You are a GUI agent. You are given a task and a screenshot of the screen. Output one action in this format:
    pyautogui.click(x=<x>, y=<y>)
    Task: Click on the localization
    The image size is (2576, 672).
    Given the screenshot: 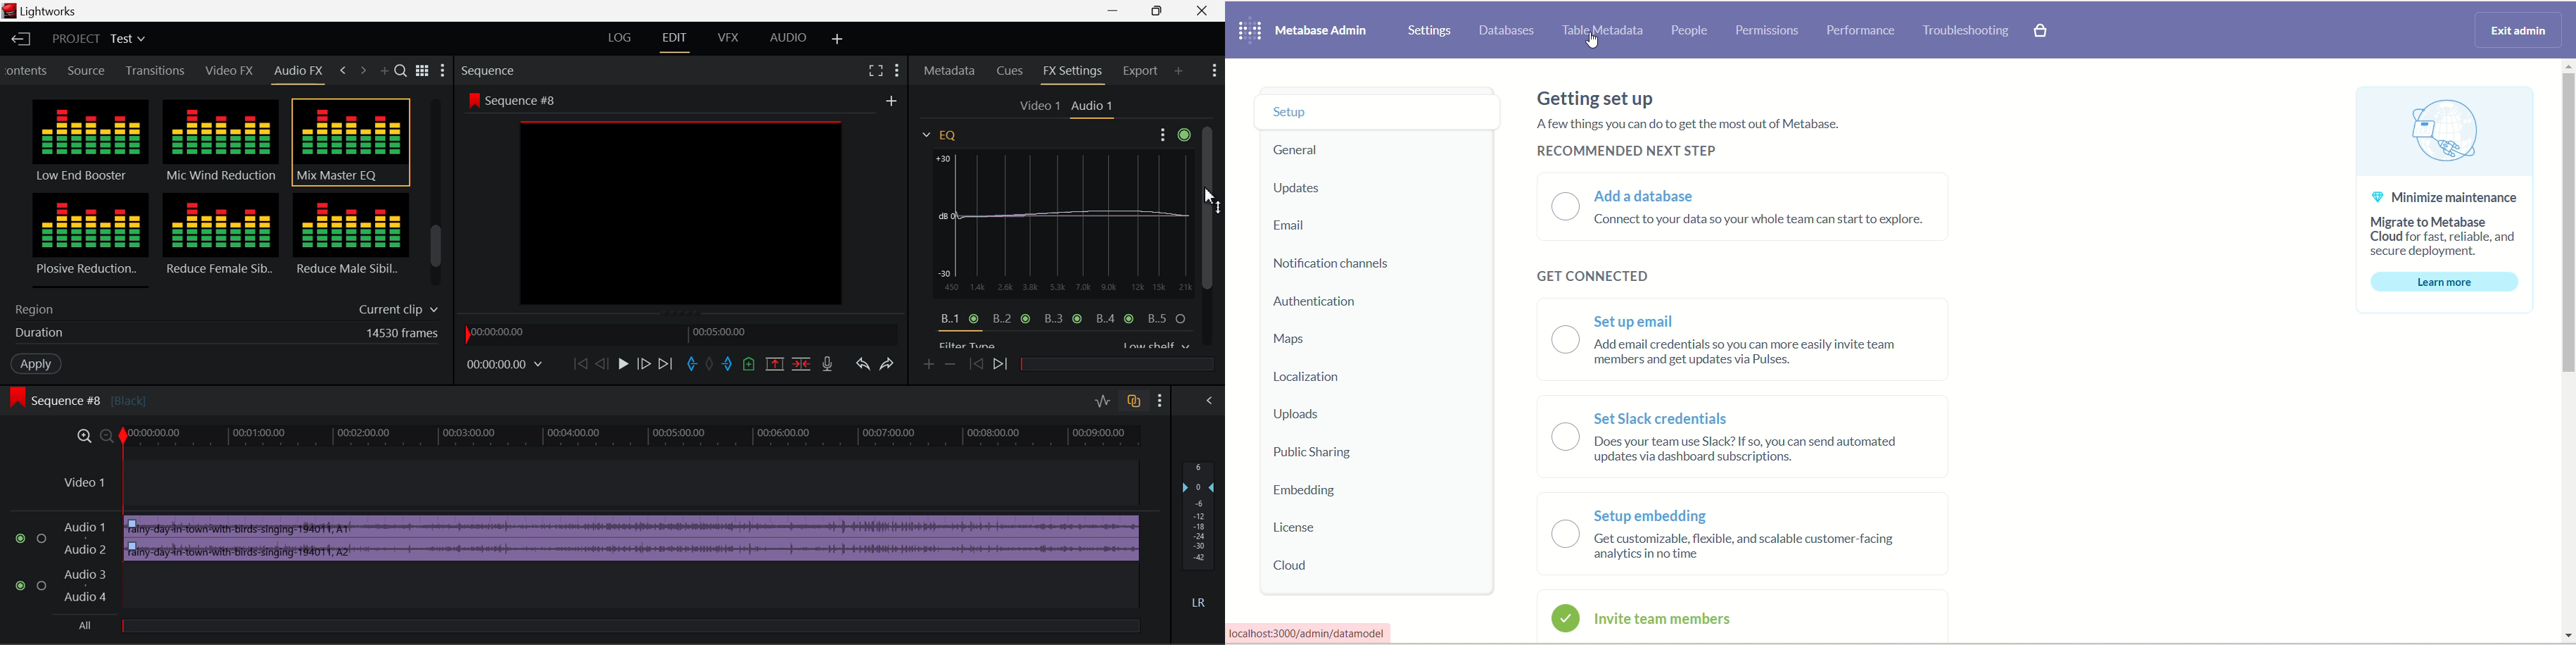 What is the action you would take?
    pyautogui.click(x=1313, y=382)
    